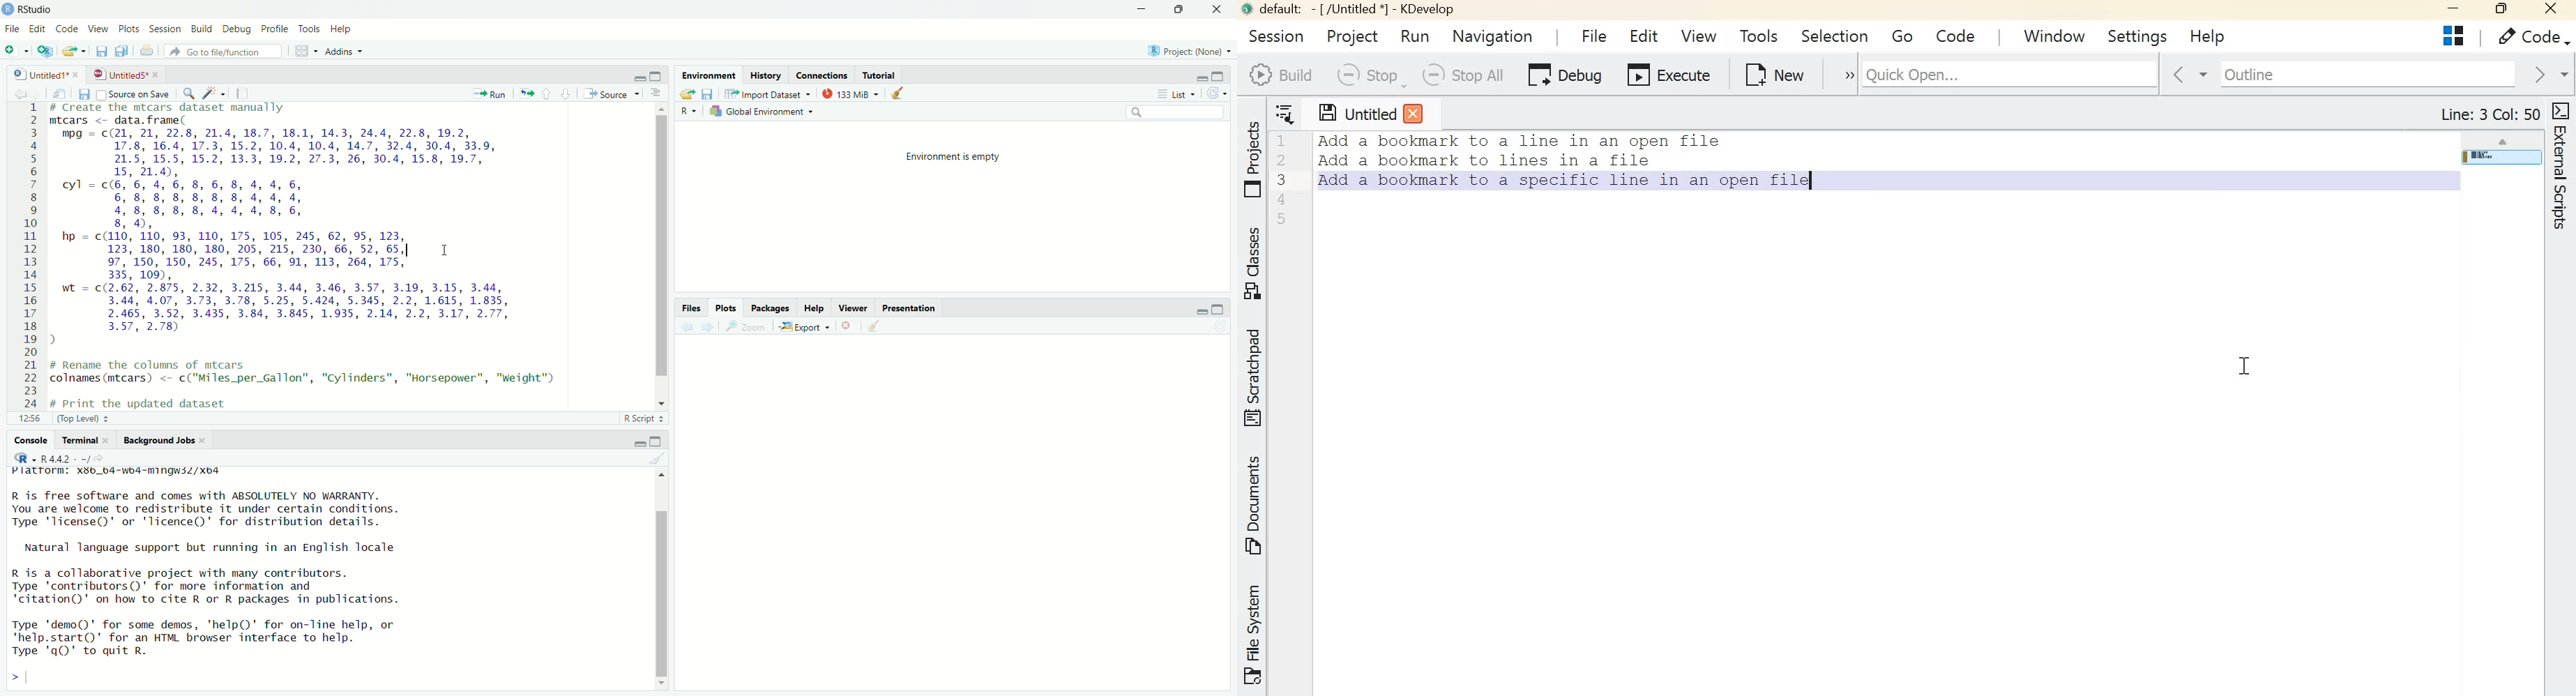 The image size is (2576, 700). I want to click on Debug, so click(237, 30).